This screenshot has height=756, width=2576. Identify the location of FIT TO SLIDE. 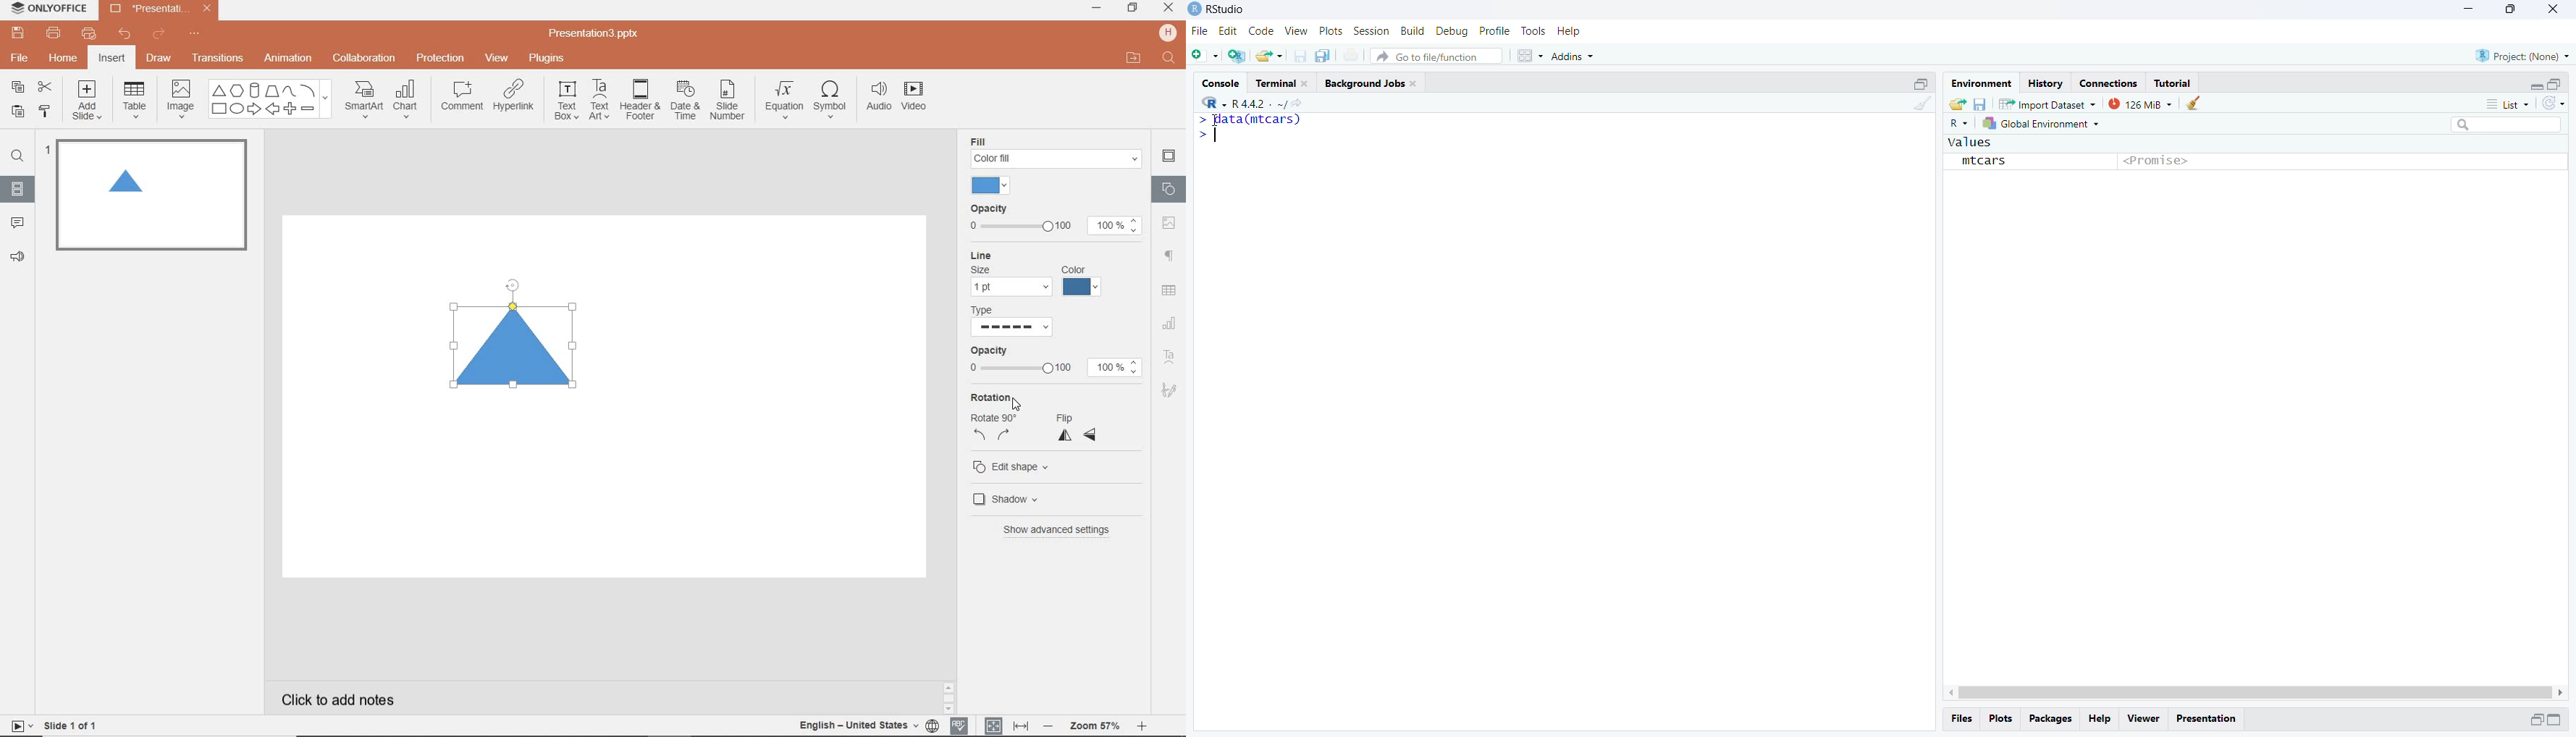
(993, 726).